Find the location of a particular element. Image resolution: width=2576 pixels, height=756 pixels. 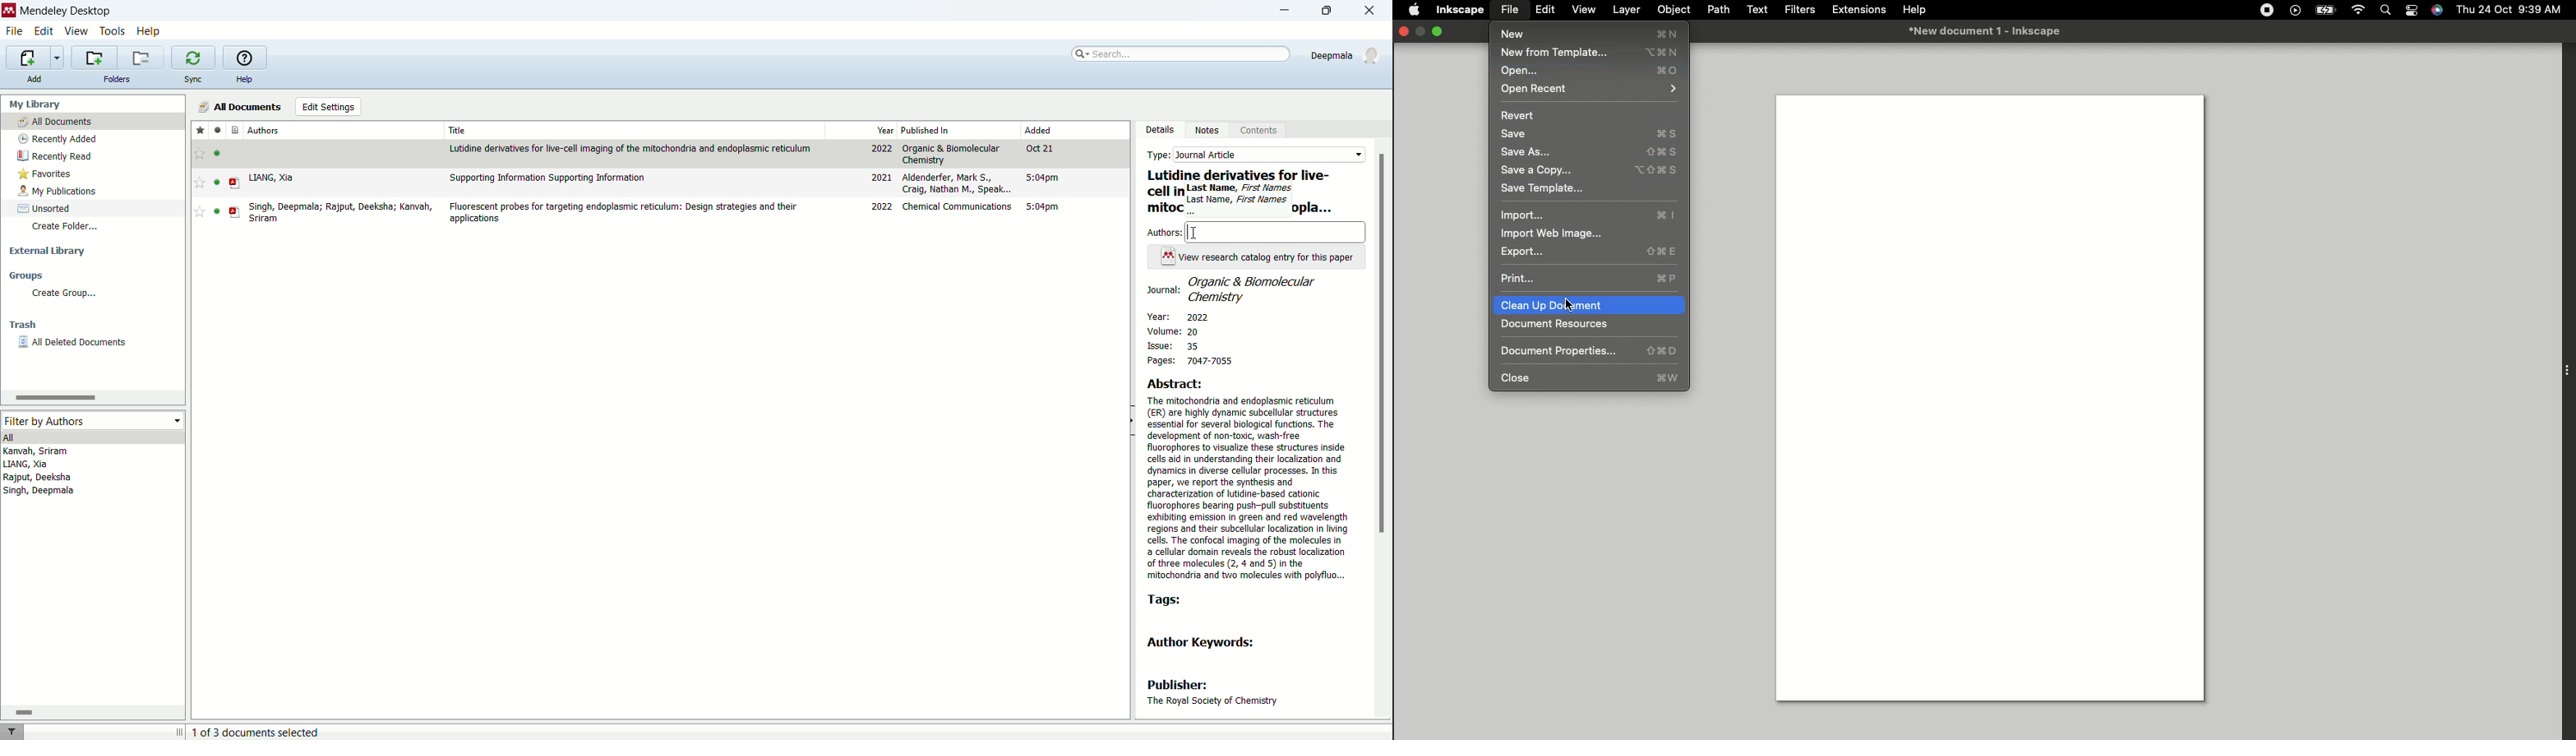

horizontal scroll bar is located at coordinates (91, 397).